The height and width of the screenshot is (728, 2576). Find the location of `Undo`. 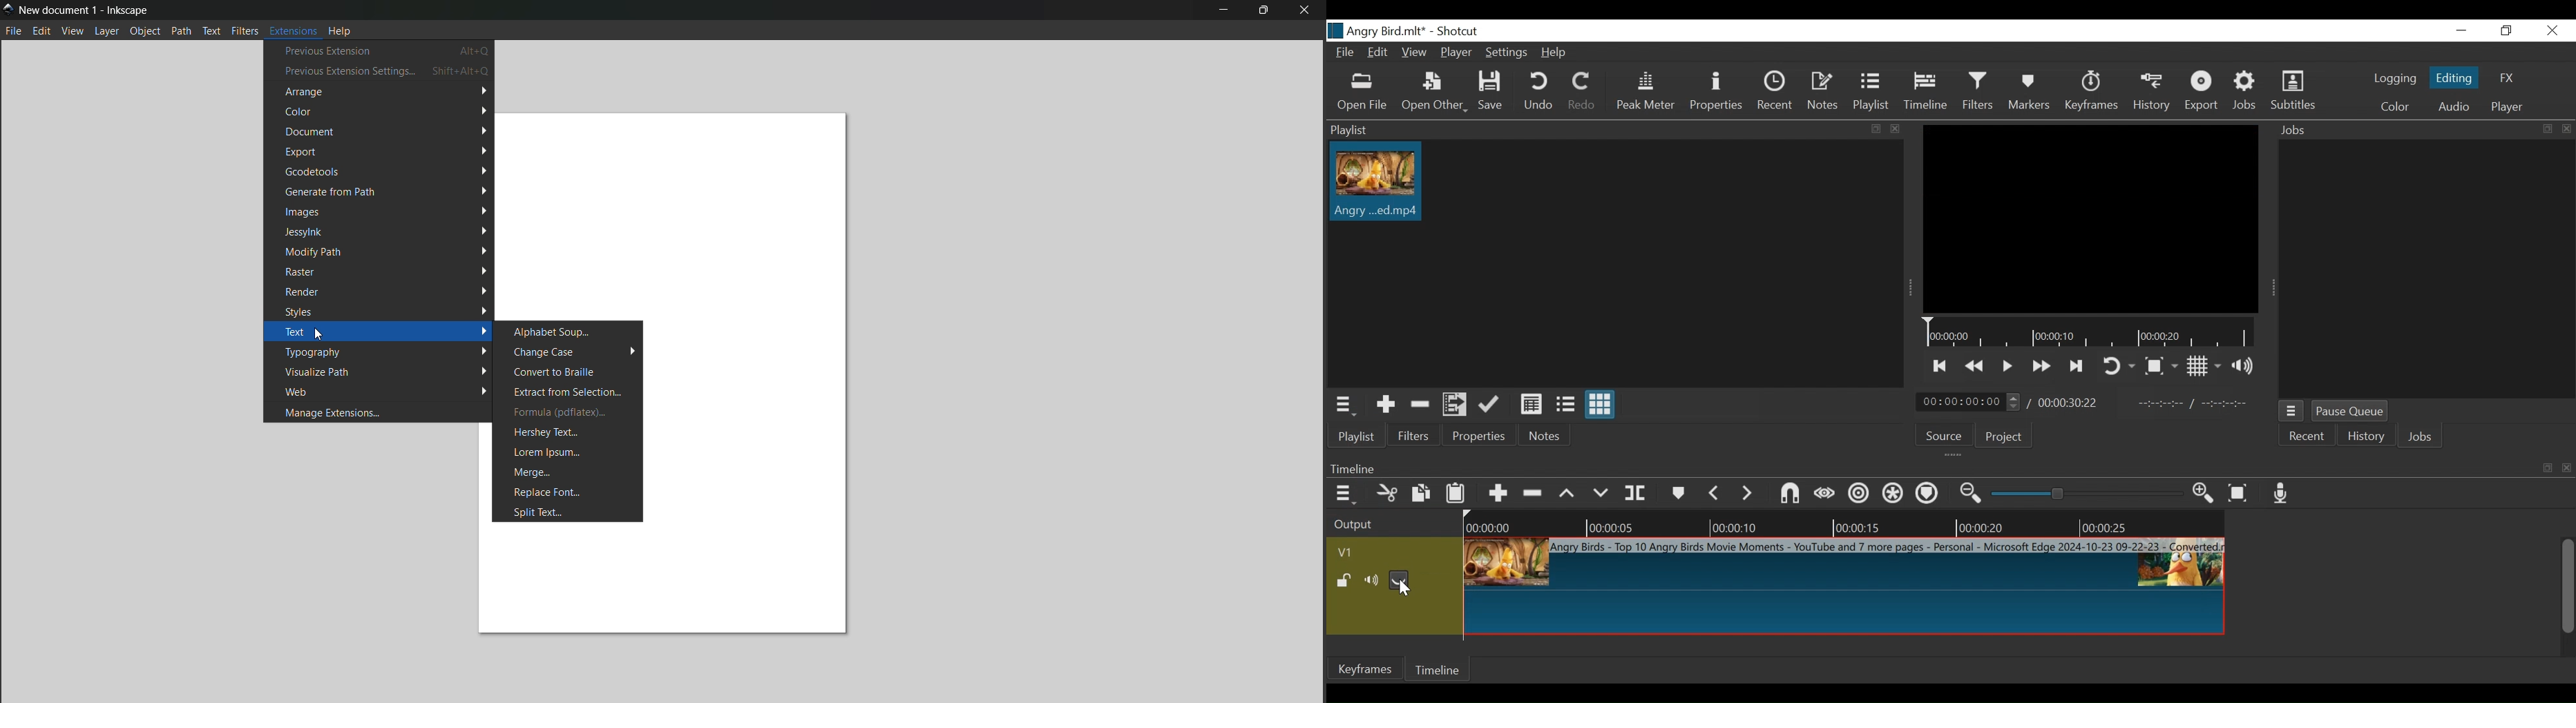

Undo is located at coordinates (1538, 91).